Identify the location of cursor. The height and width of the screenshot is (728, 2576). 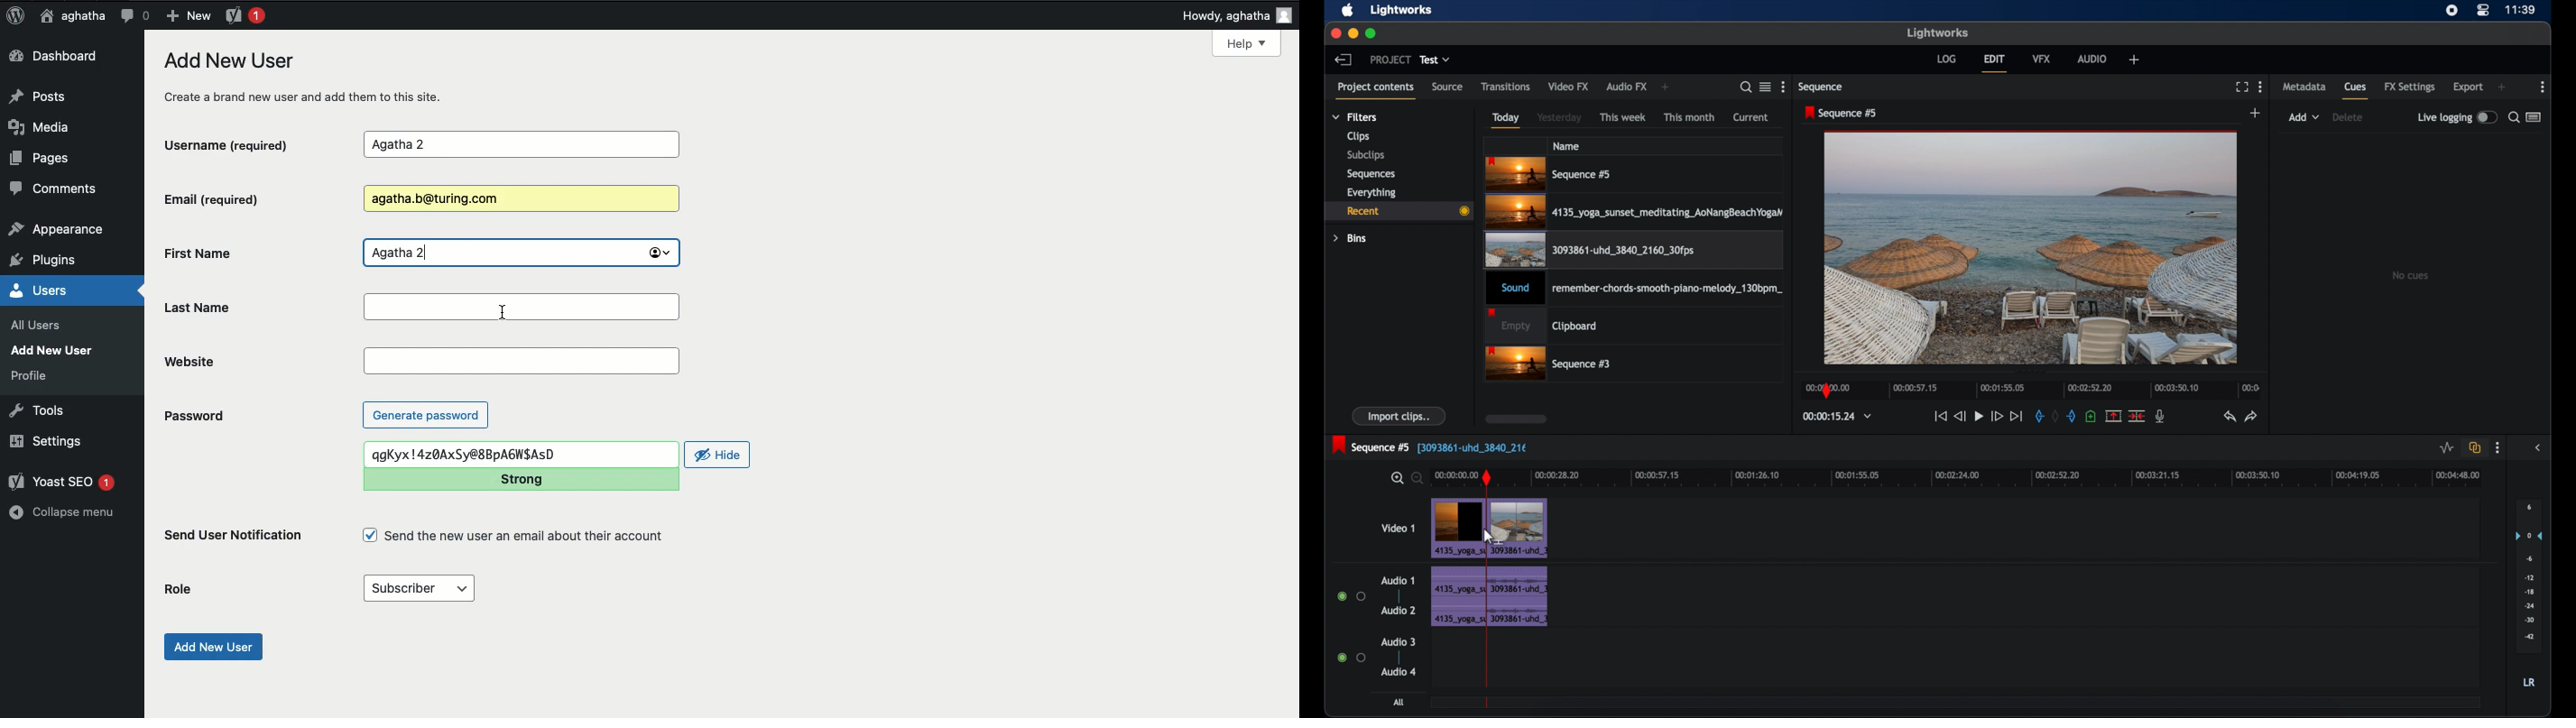
(1492, 539).